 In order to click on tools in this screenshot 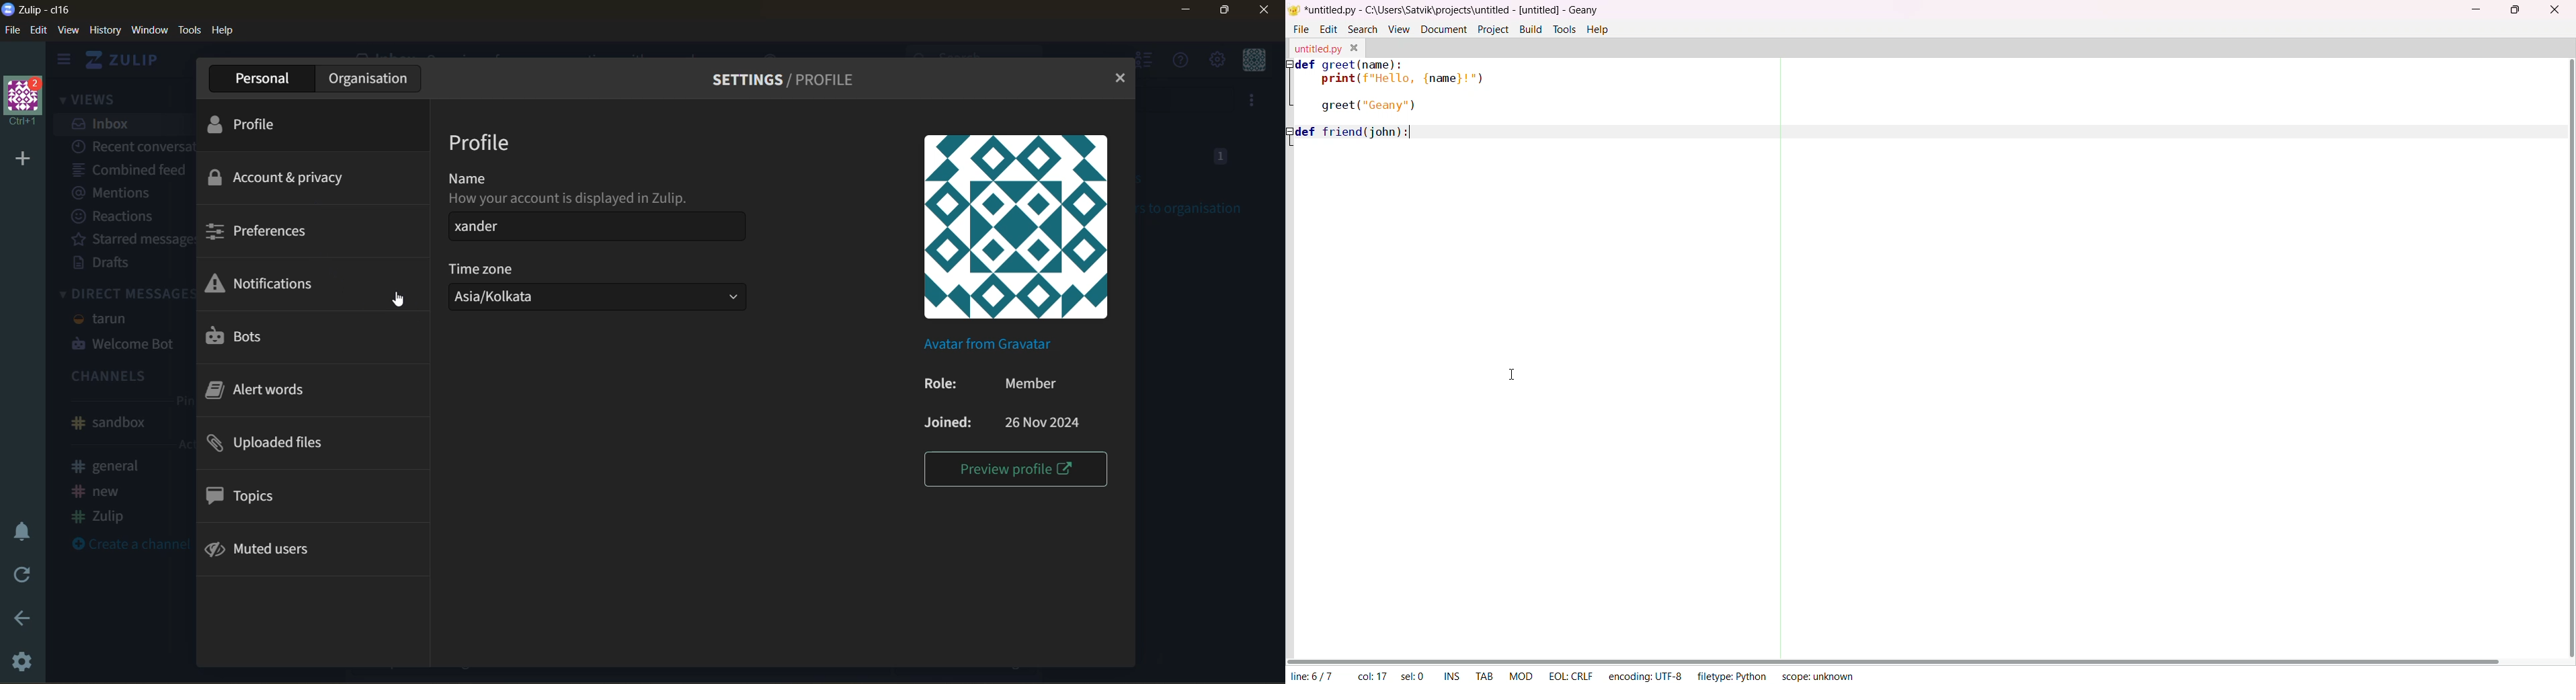, I will do `click(191, 32)`.